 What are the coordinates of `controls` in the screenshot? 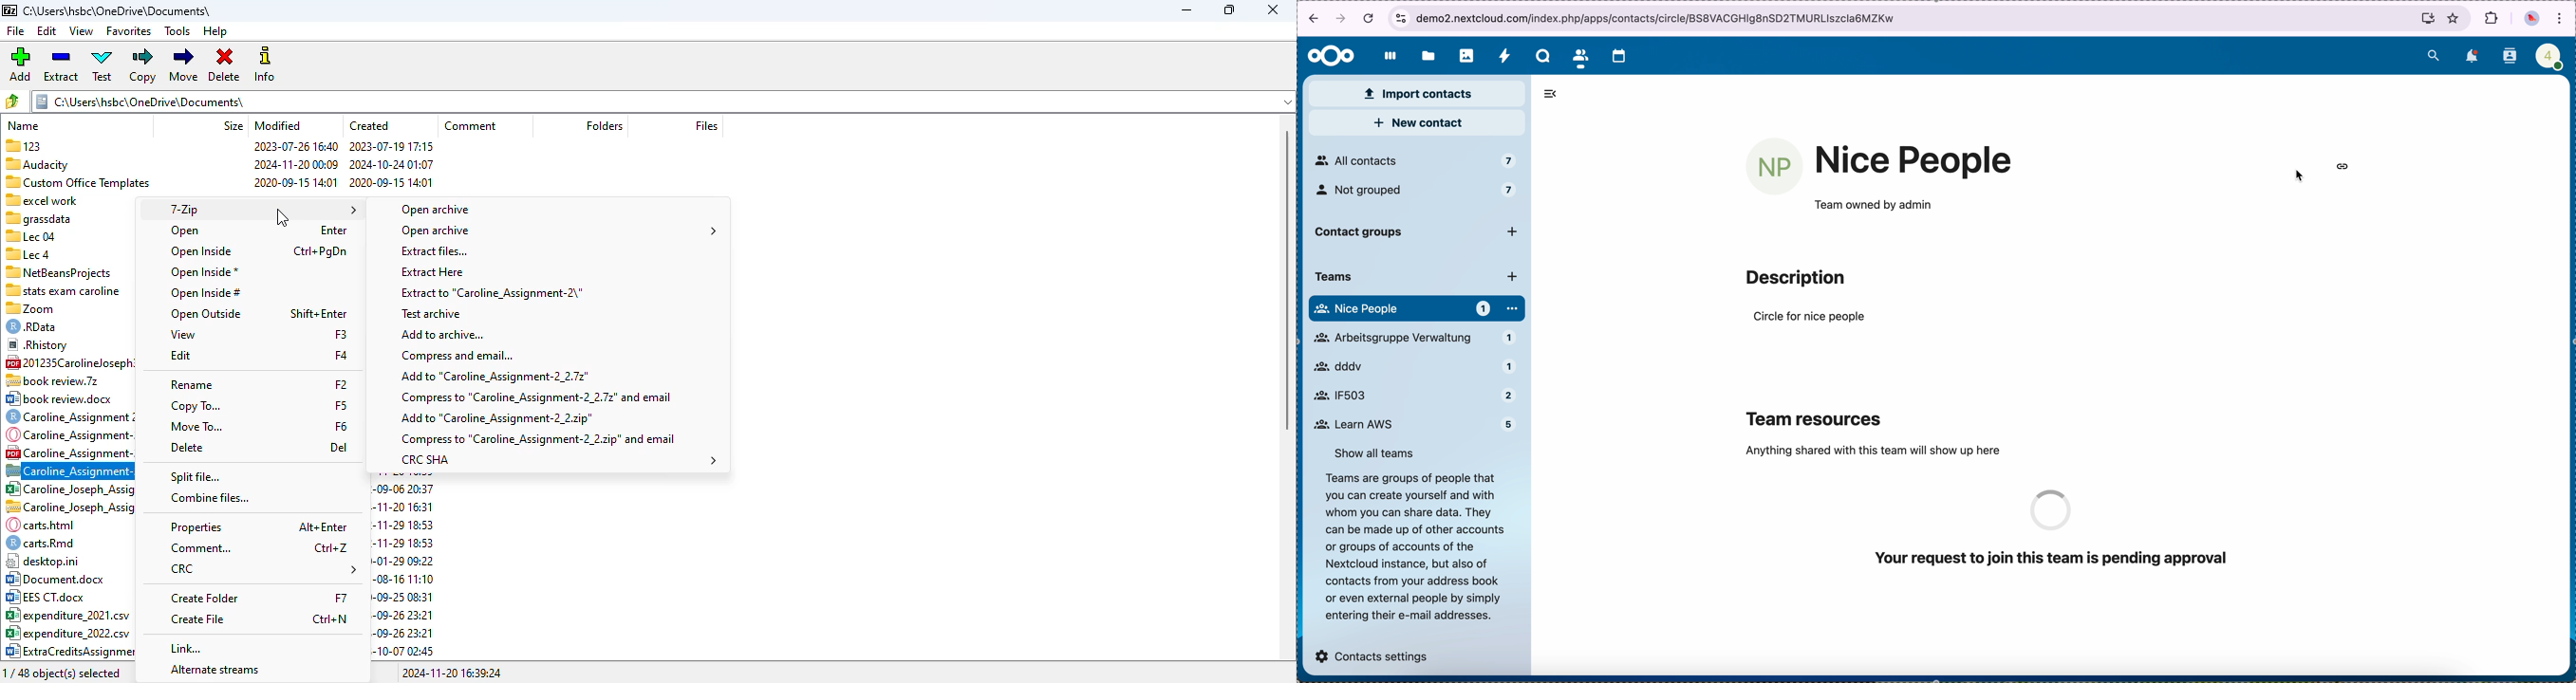 It's located at (1400, 17).